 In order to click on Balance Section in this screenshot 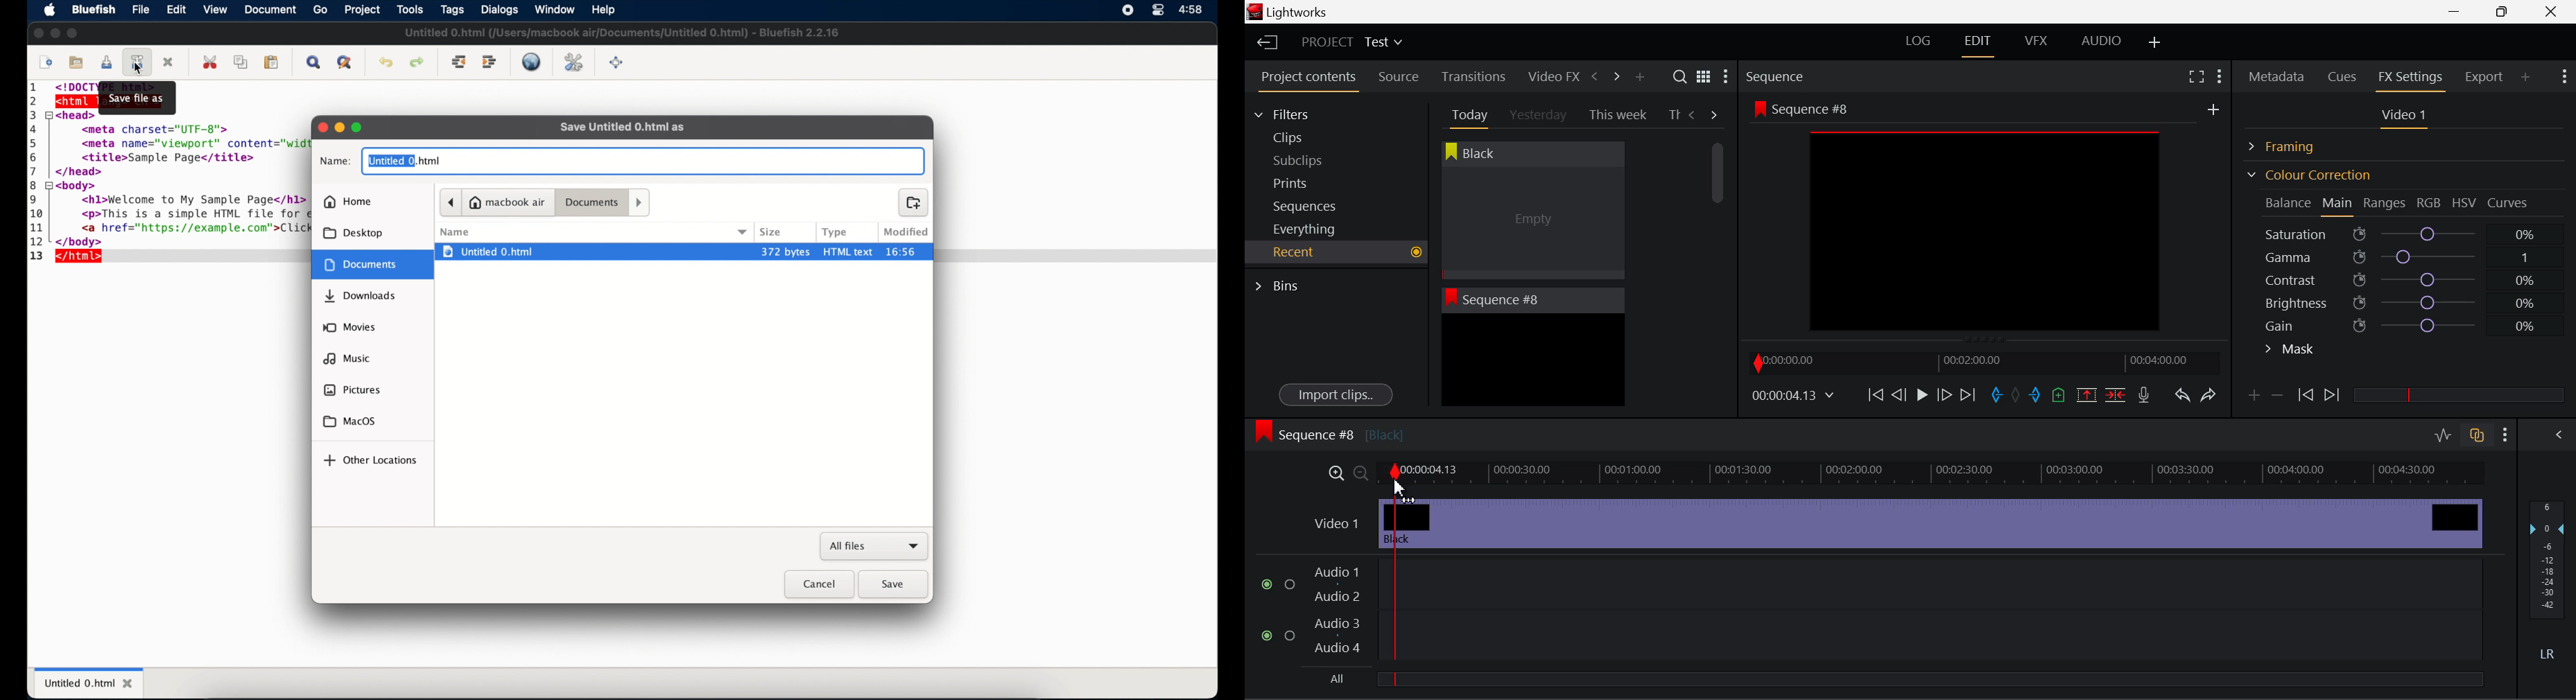, I will do `click(2290, 202)`.